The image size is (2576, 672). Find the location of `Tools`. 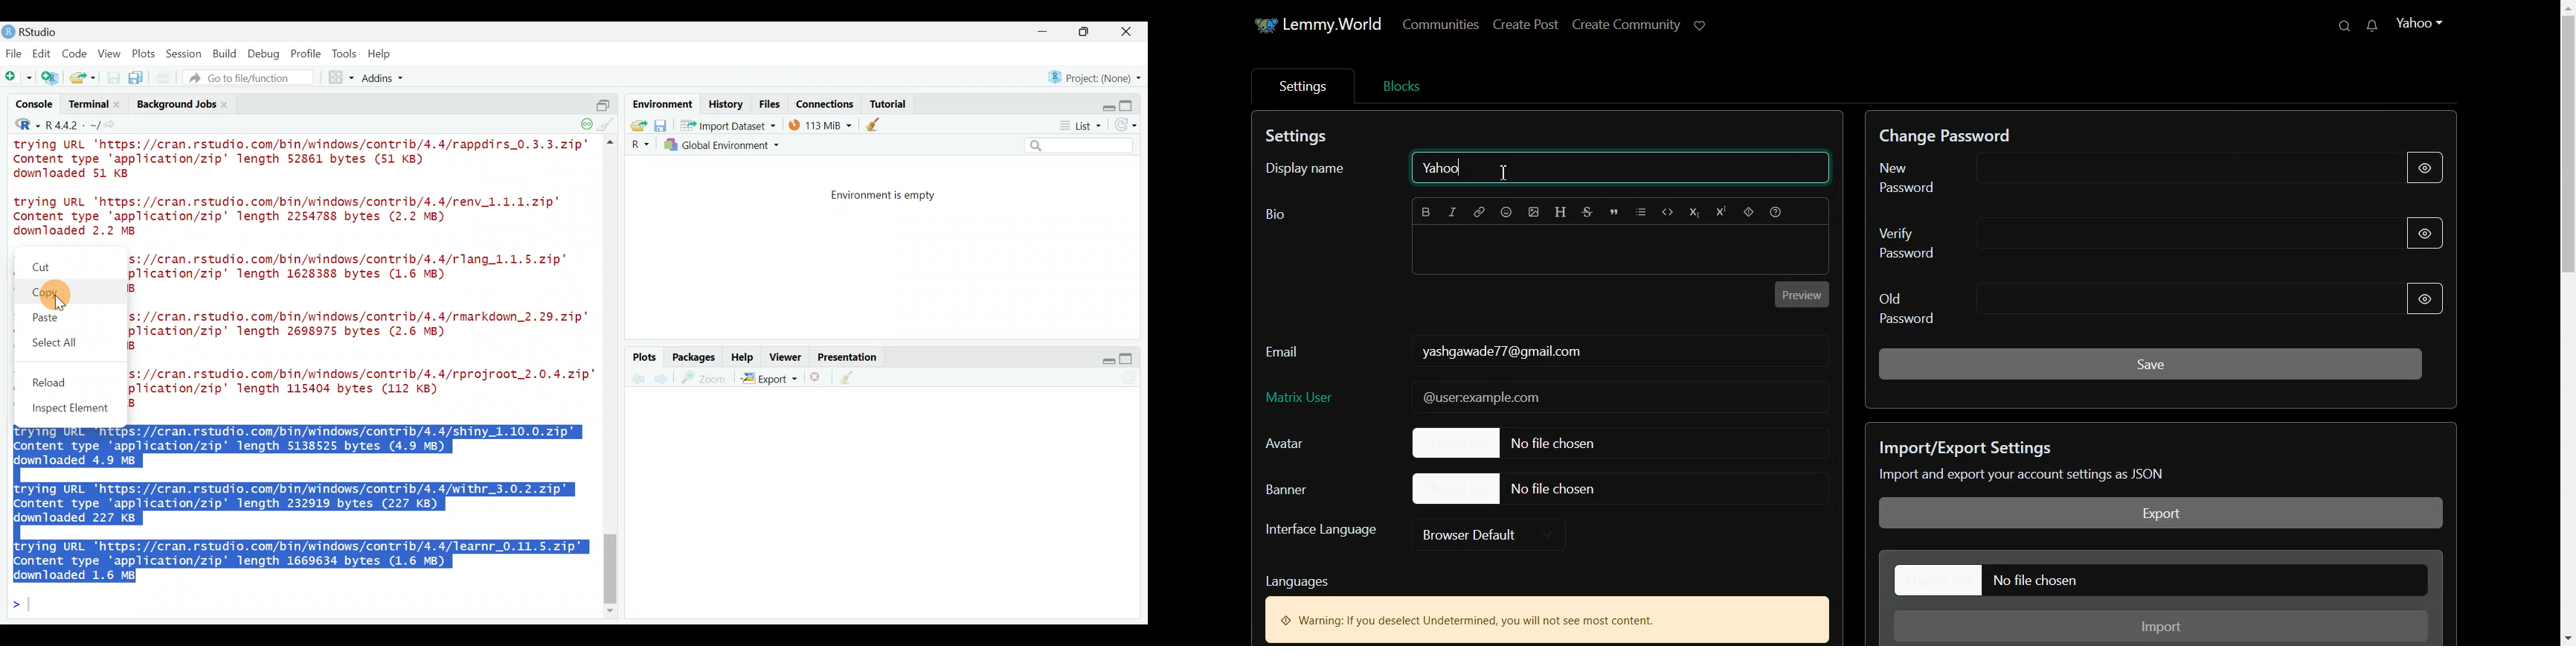

Tools is located at coordinates (345, 53).